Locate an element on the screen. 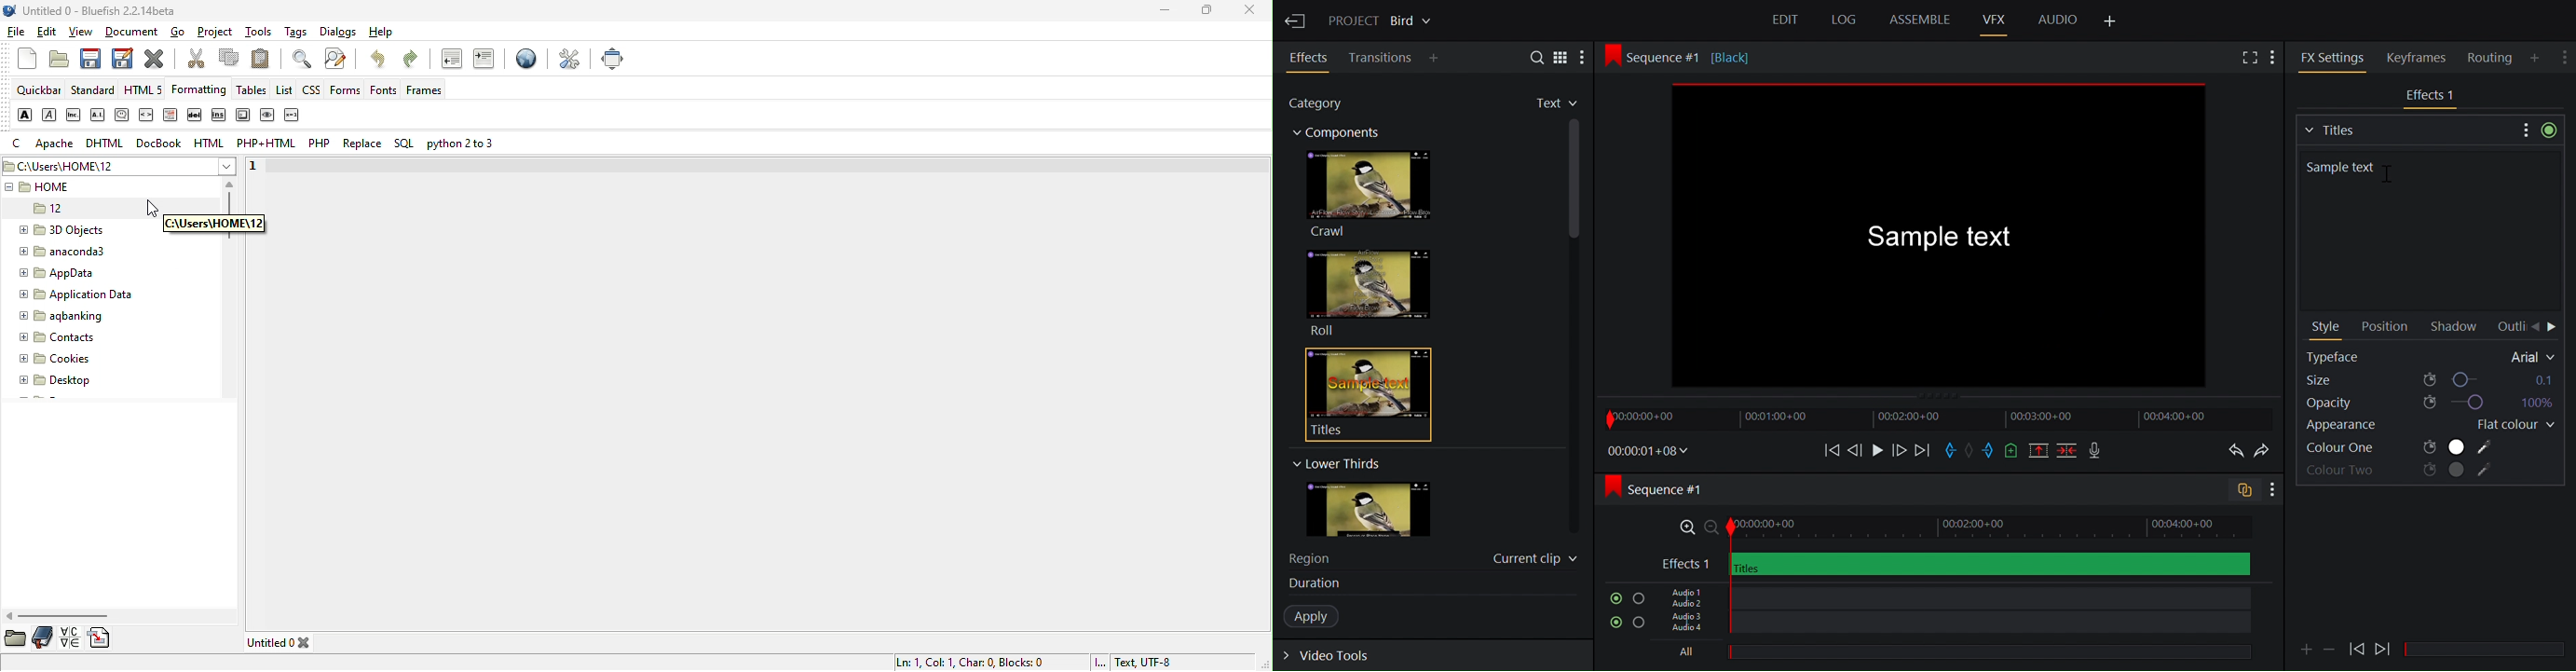  Nudge one frame forward is located at coordinates (1898, 450).